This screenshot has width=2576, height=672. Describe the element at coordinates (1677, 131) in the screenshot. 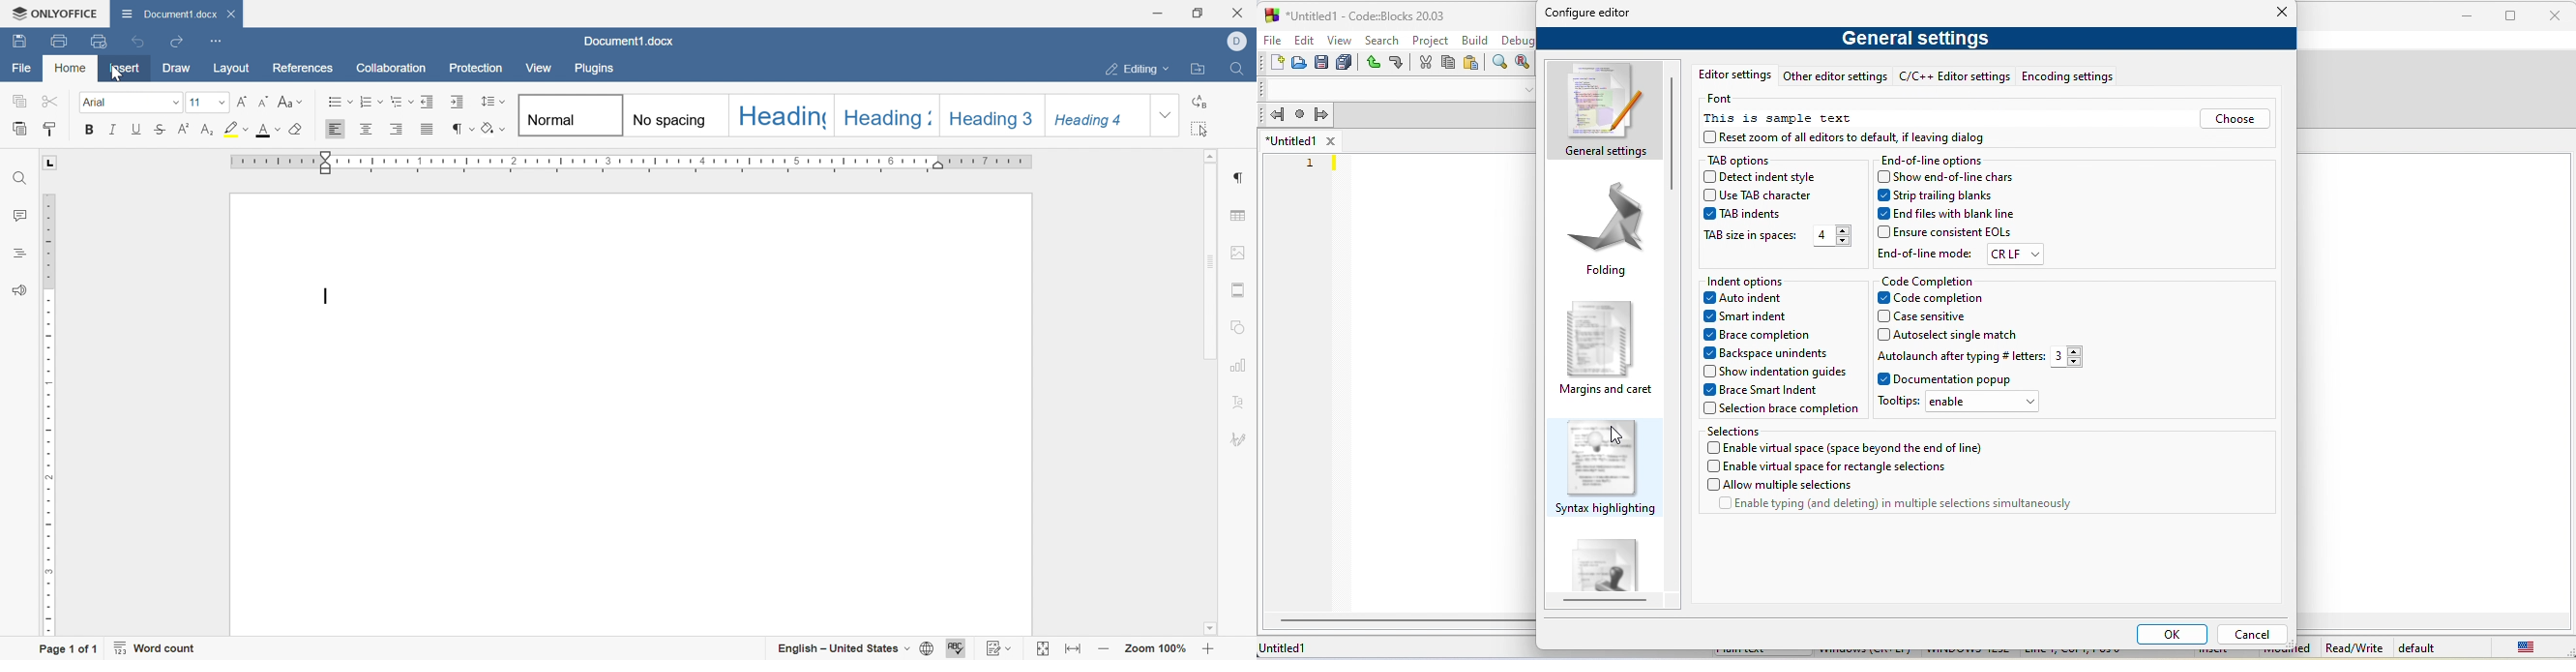

I see `vertical scroll bar` at that location.